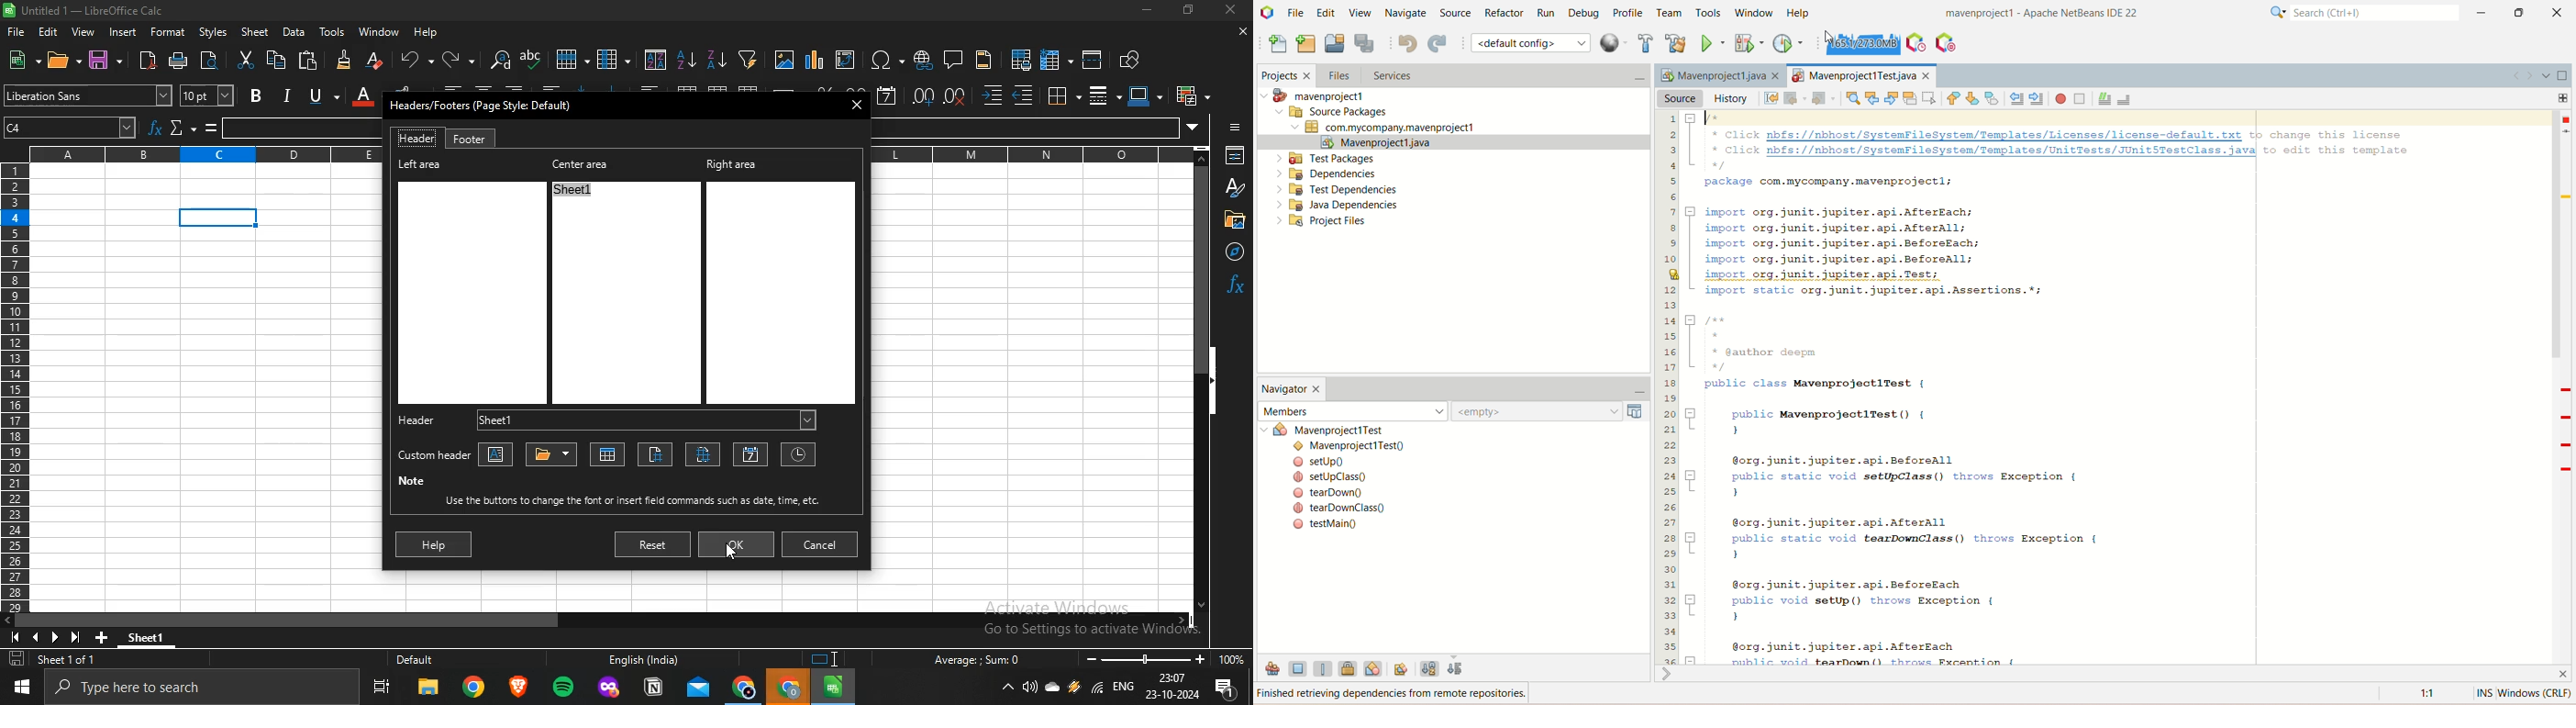 The width and height of the screenshot is (2576, 728). Describe the element at coordinates (1772, 99) in the screenshot. I see `last edit` at that location.